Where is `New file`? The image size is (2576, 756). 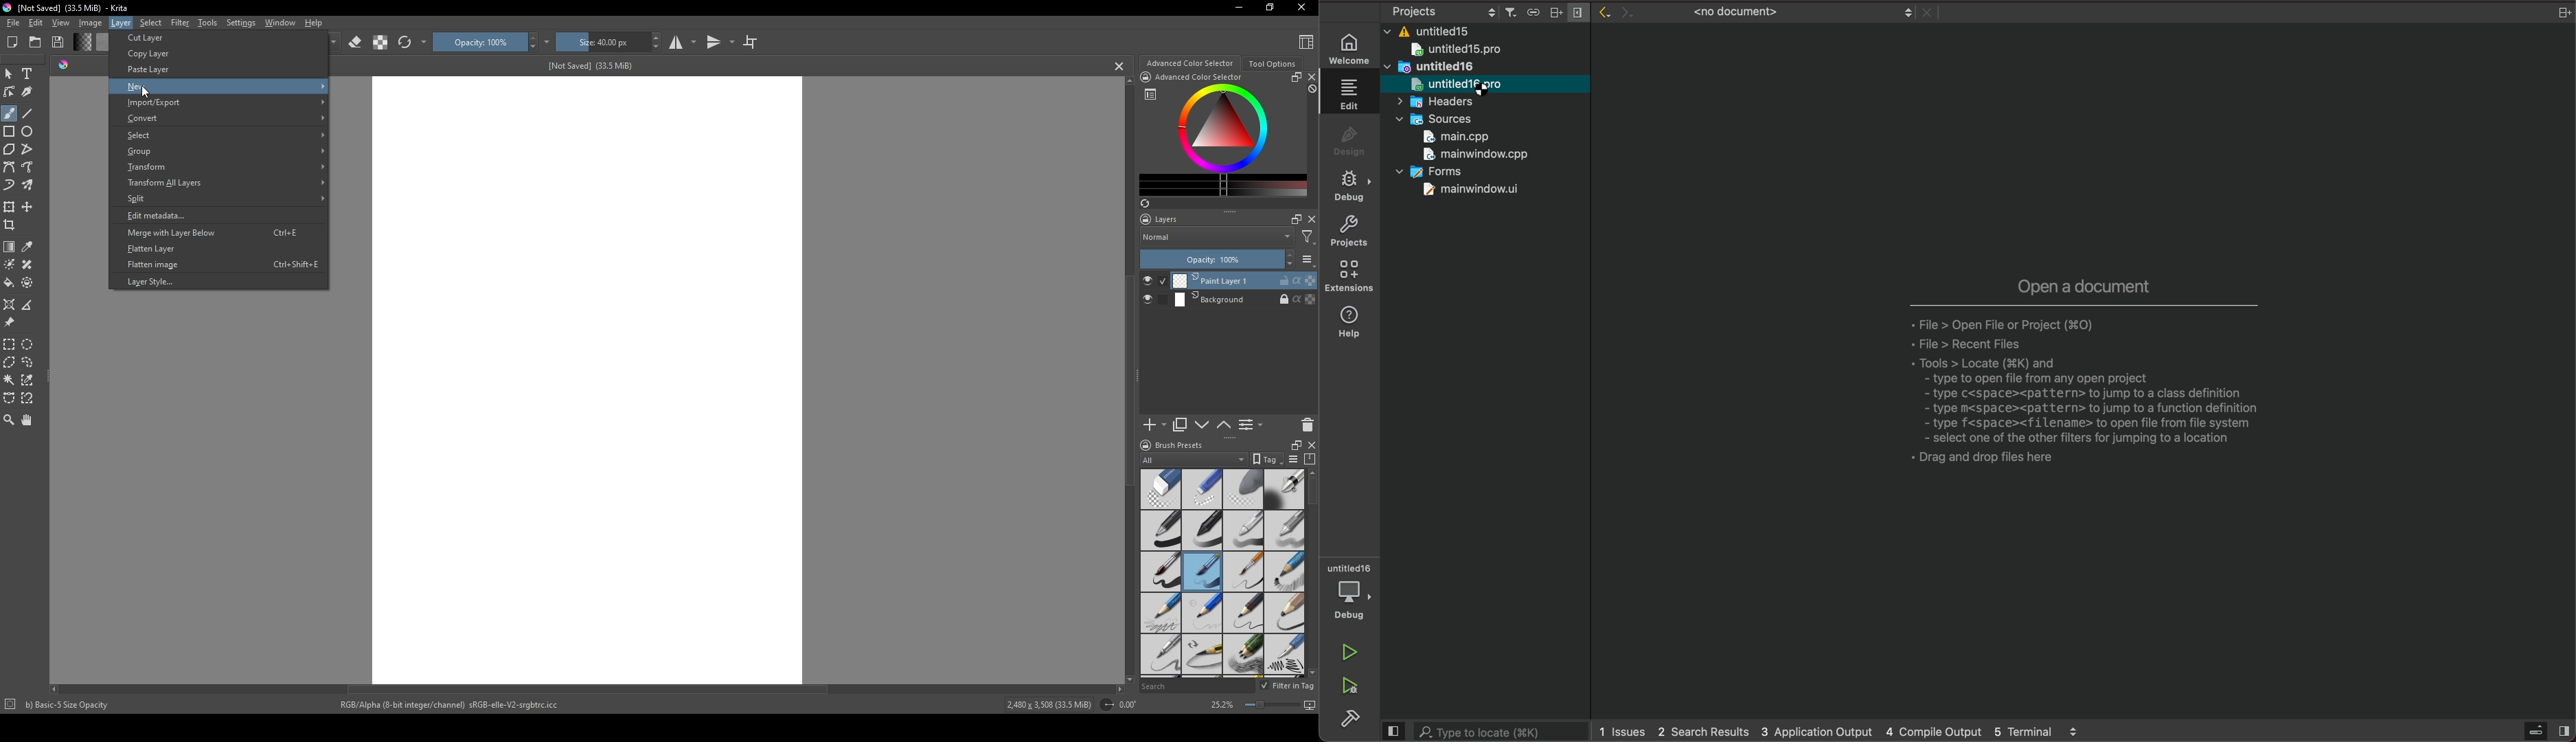 New file is located at coordinates (10, 43).